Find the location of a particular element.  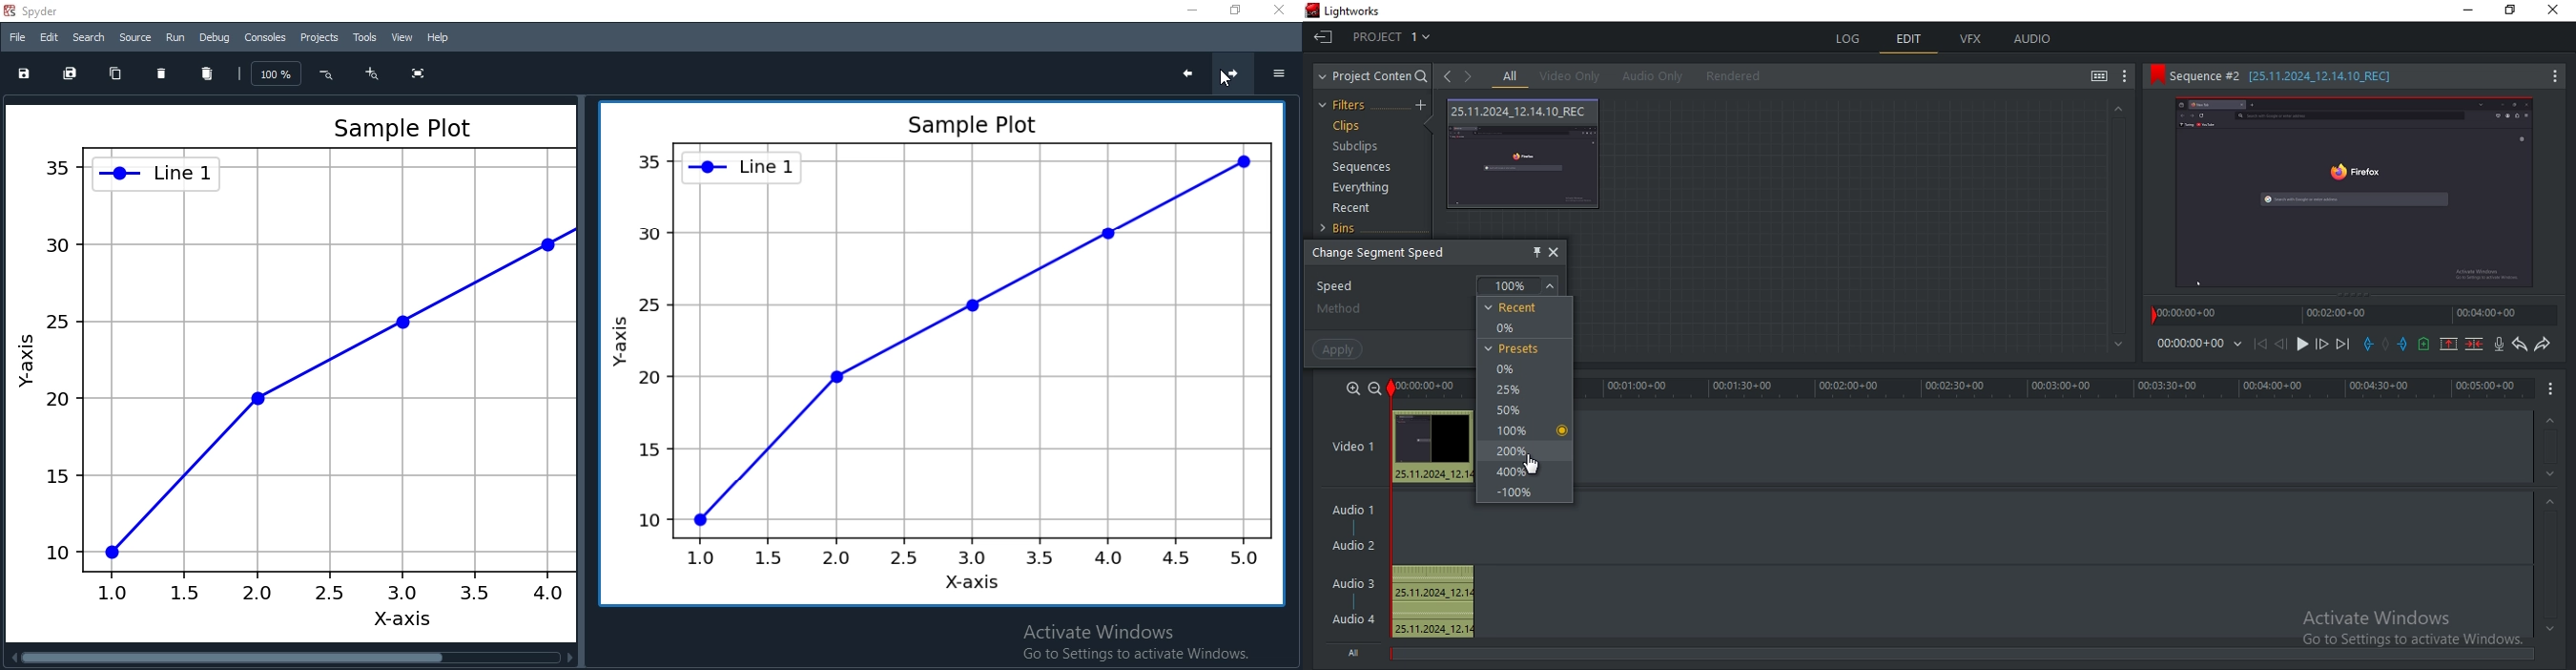

subclips is located at coordinates (1354, 147).